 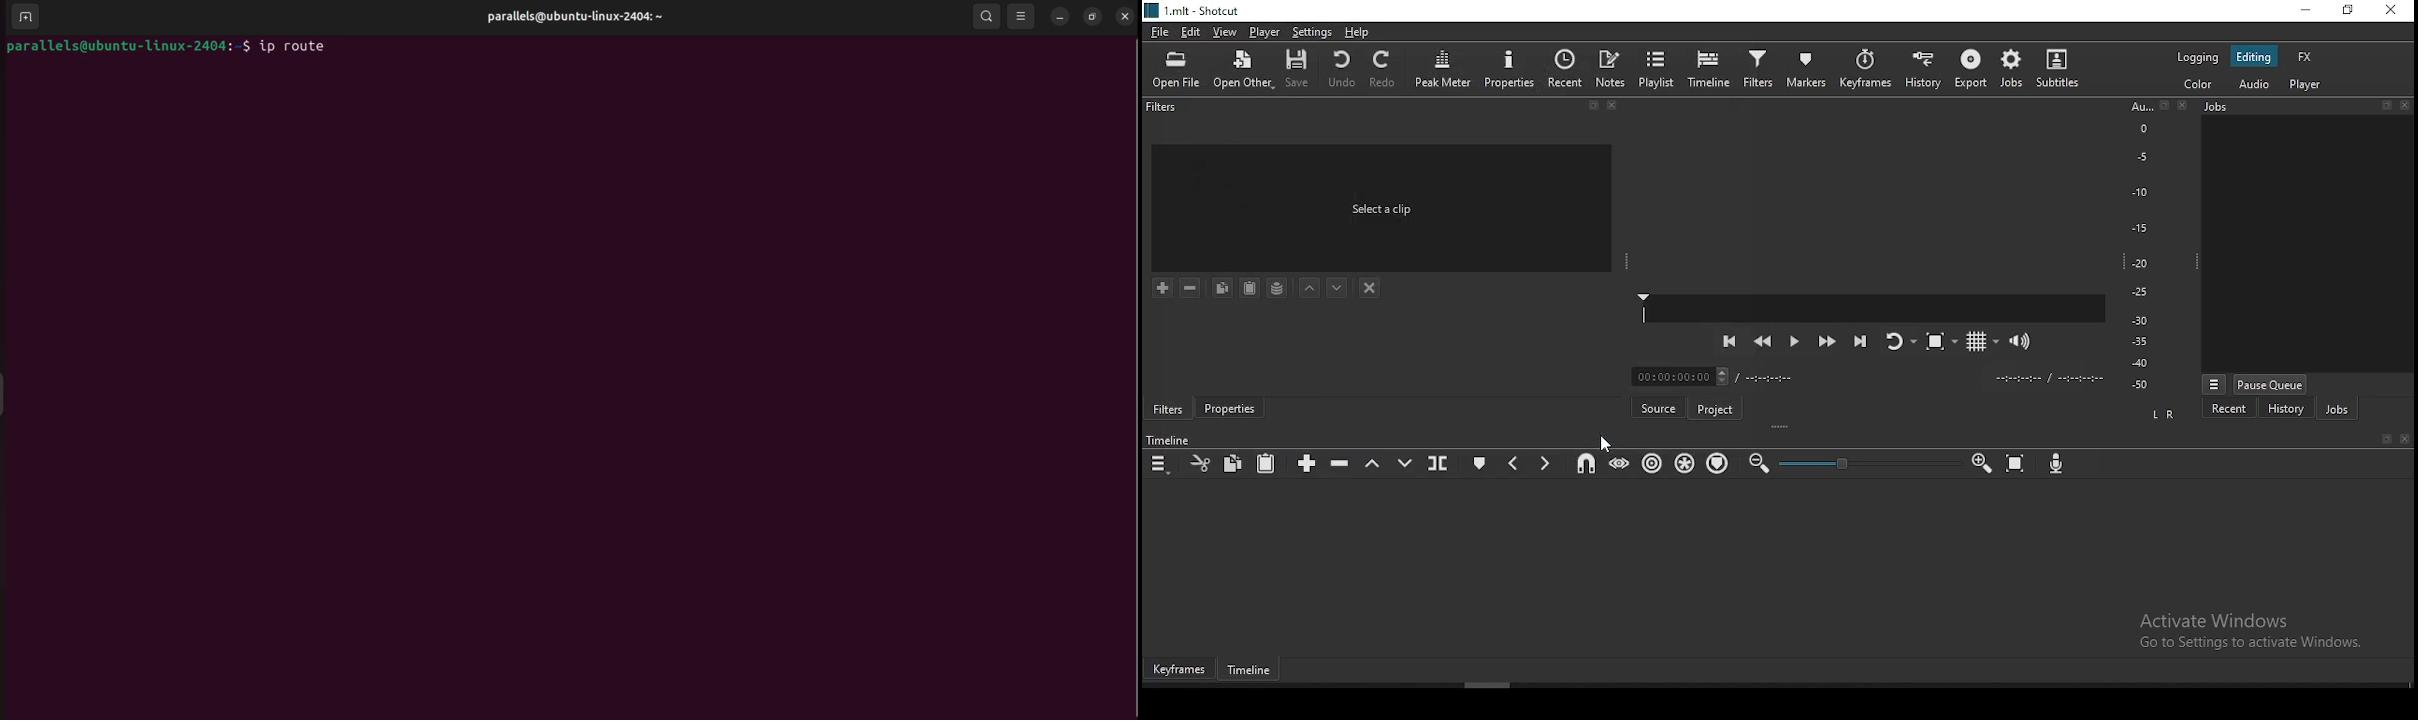 What do you see at coordinates (1194, 11) in the screenshot?
I see `1.mlt - Shotcut` at bounding box center [1194, 11].